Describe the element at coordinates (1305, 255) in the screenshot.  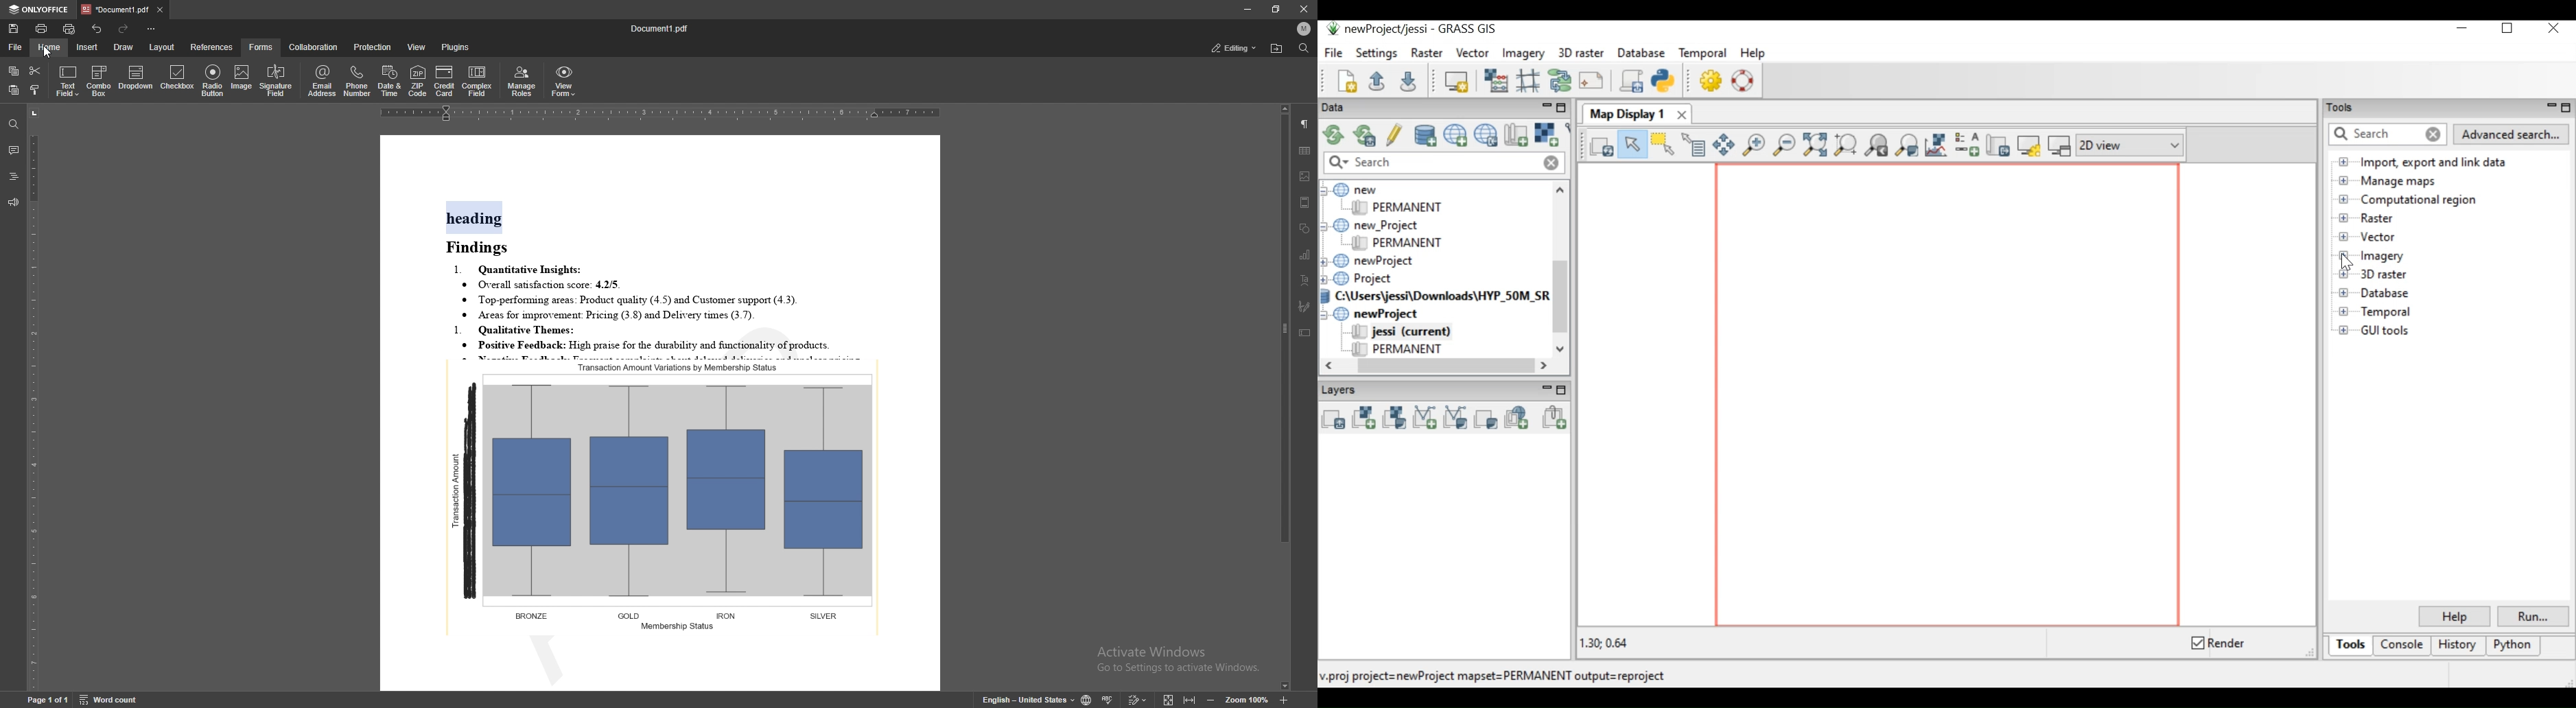
I see `chart` at that location.